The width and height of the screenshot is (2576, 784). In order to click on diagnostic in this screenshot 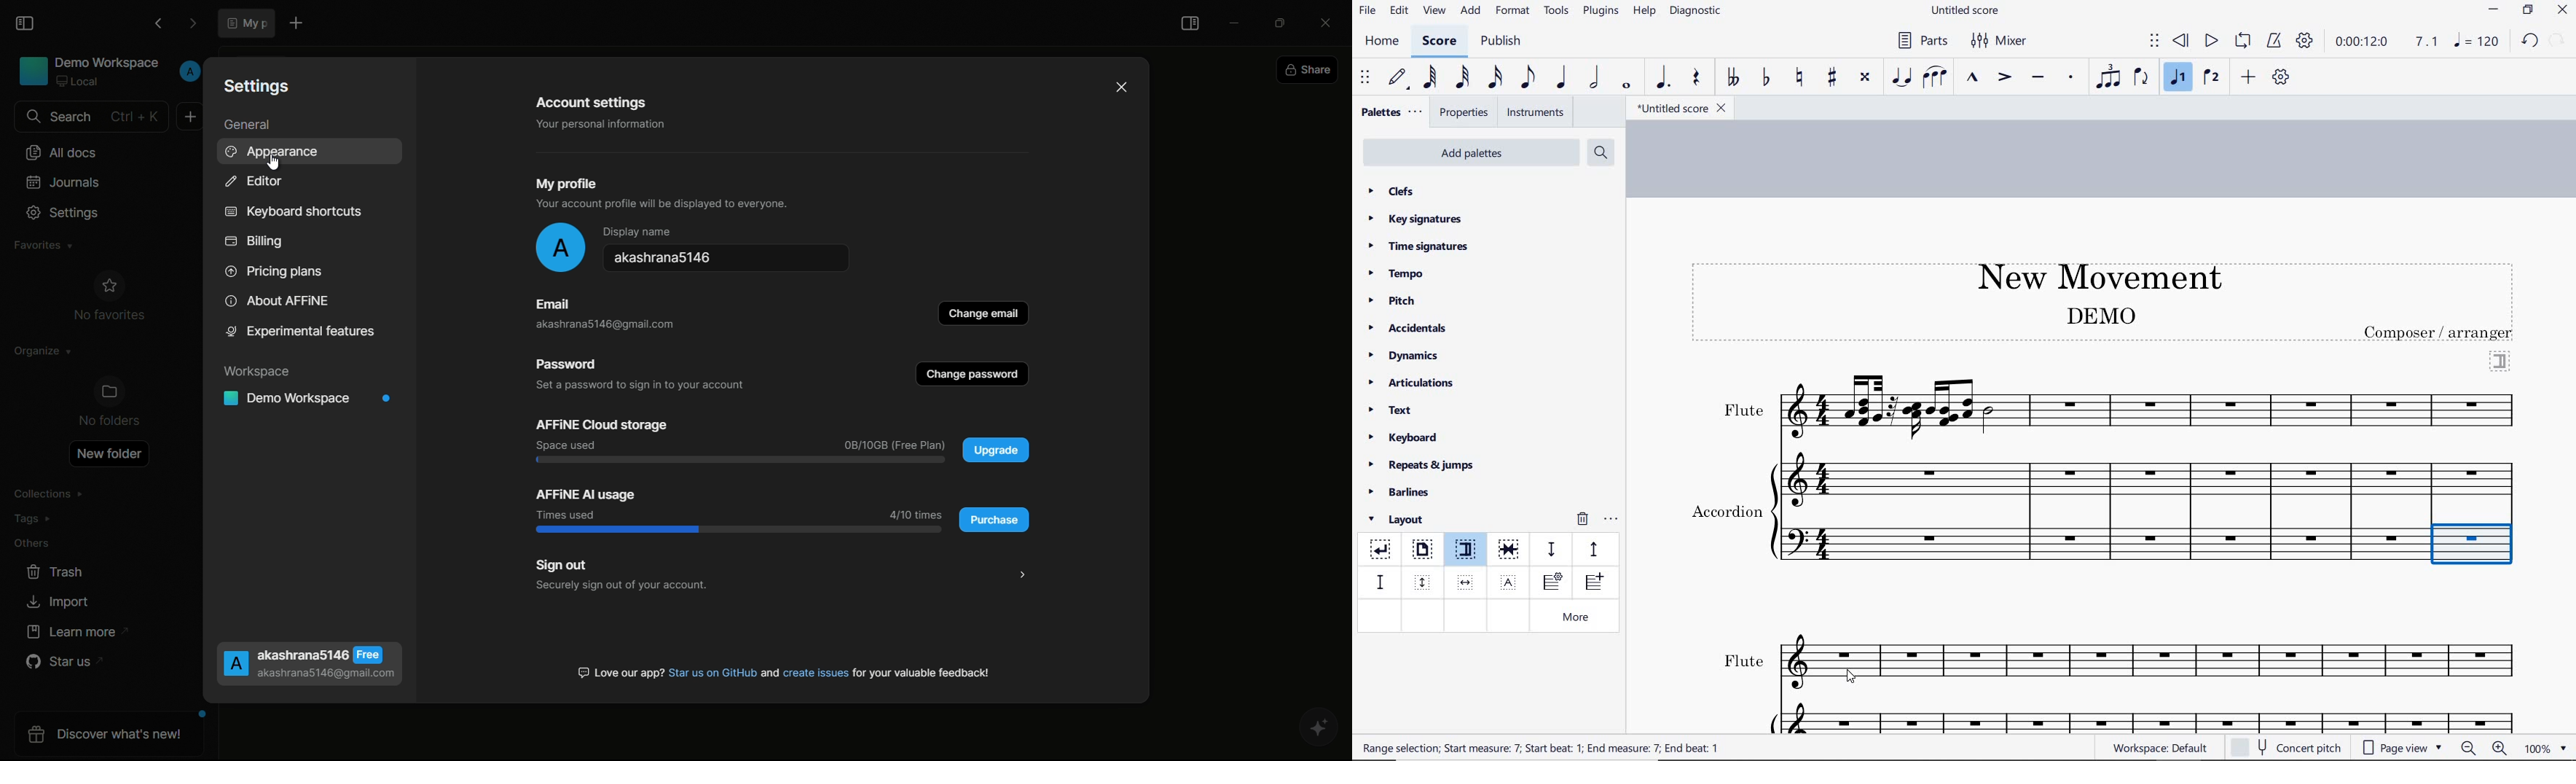, I will do `click(1697, 12)`.